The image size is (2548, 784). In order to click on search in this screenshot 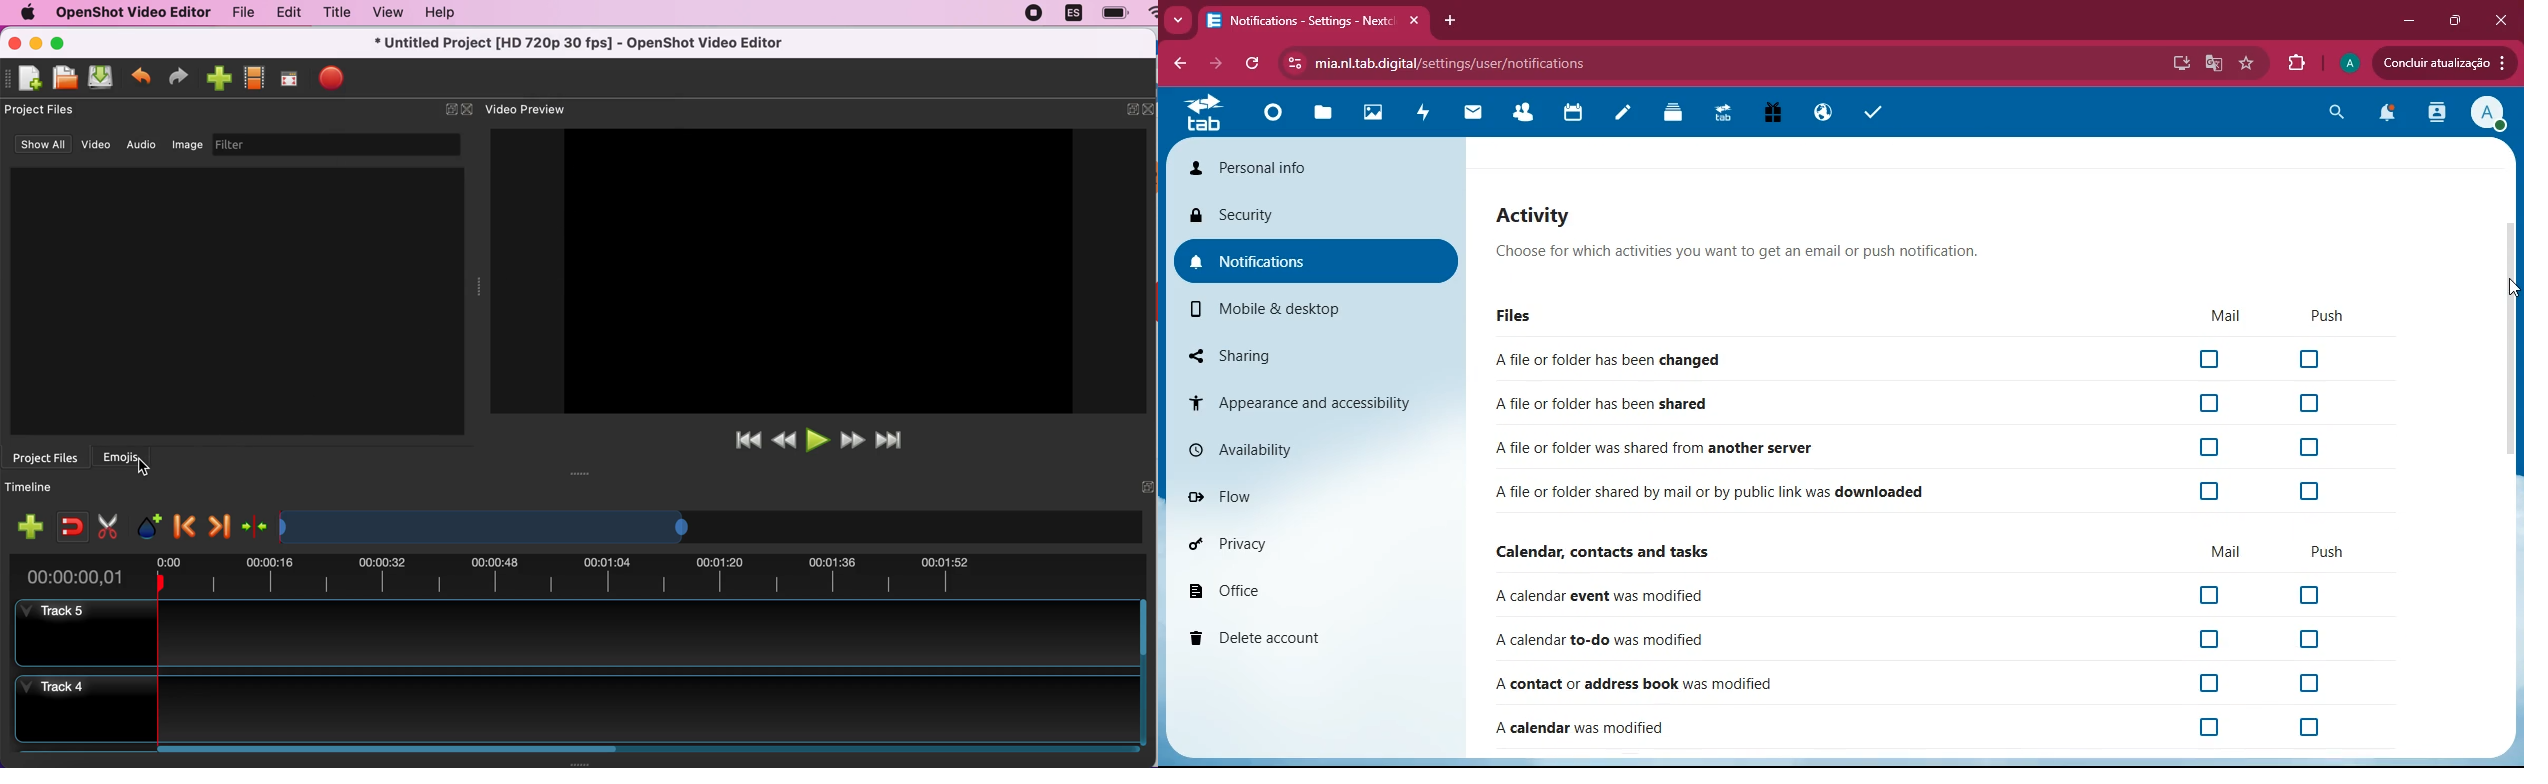, I will do `click(2340, 112)`.